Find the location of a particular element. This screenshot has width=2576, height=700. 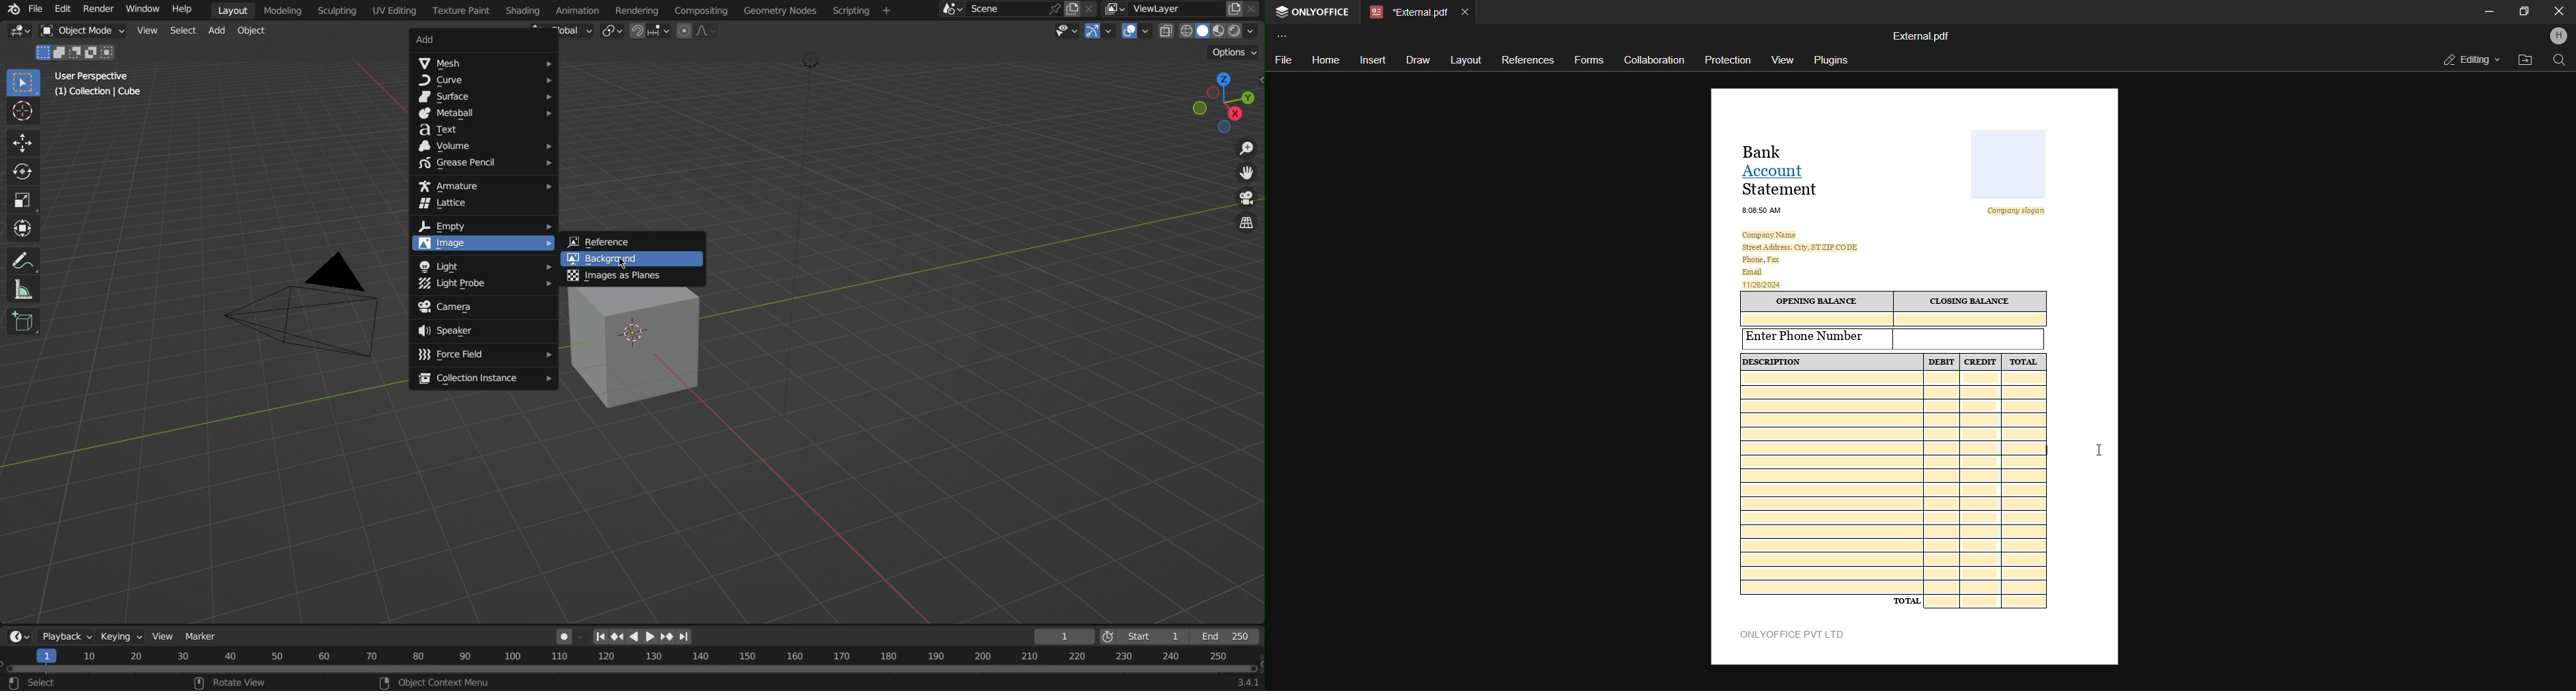

Object is located at coordinates (256, 33).